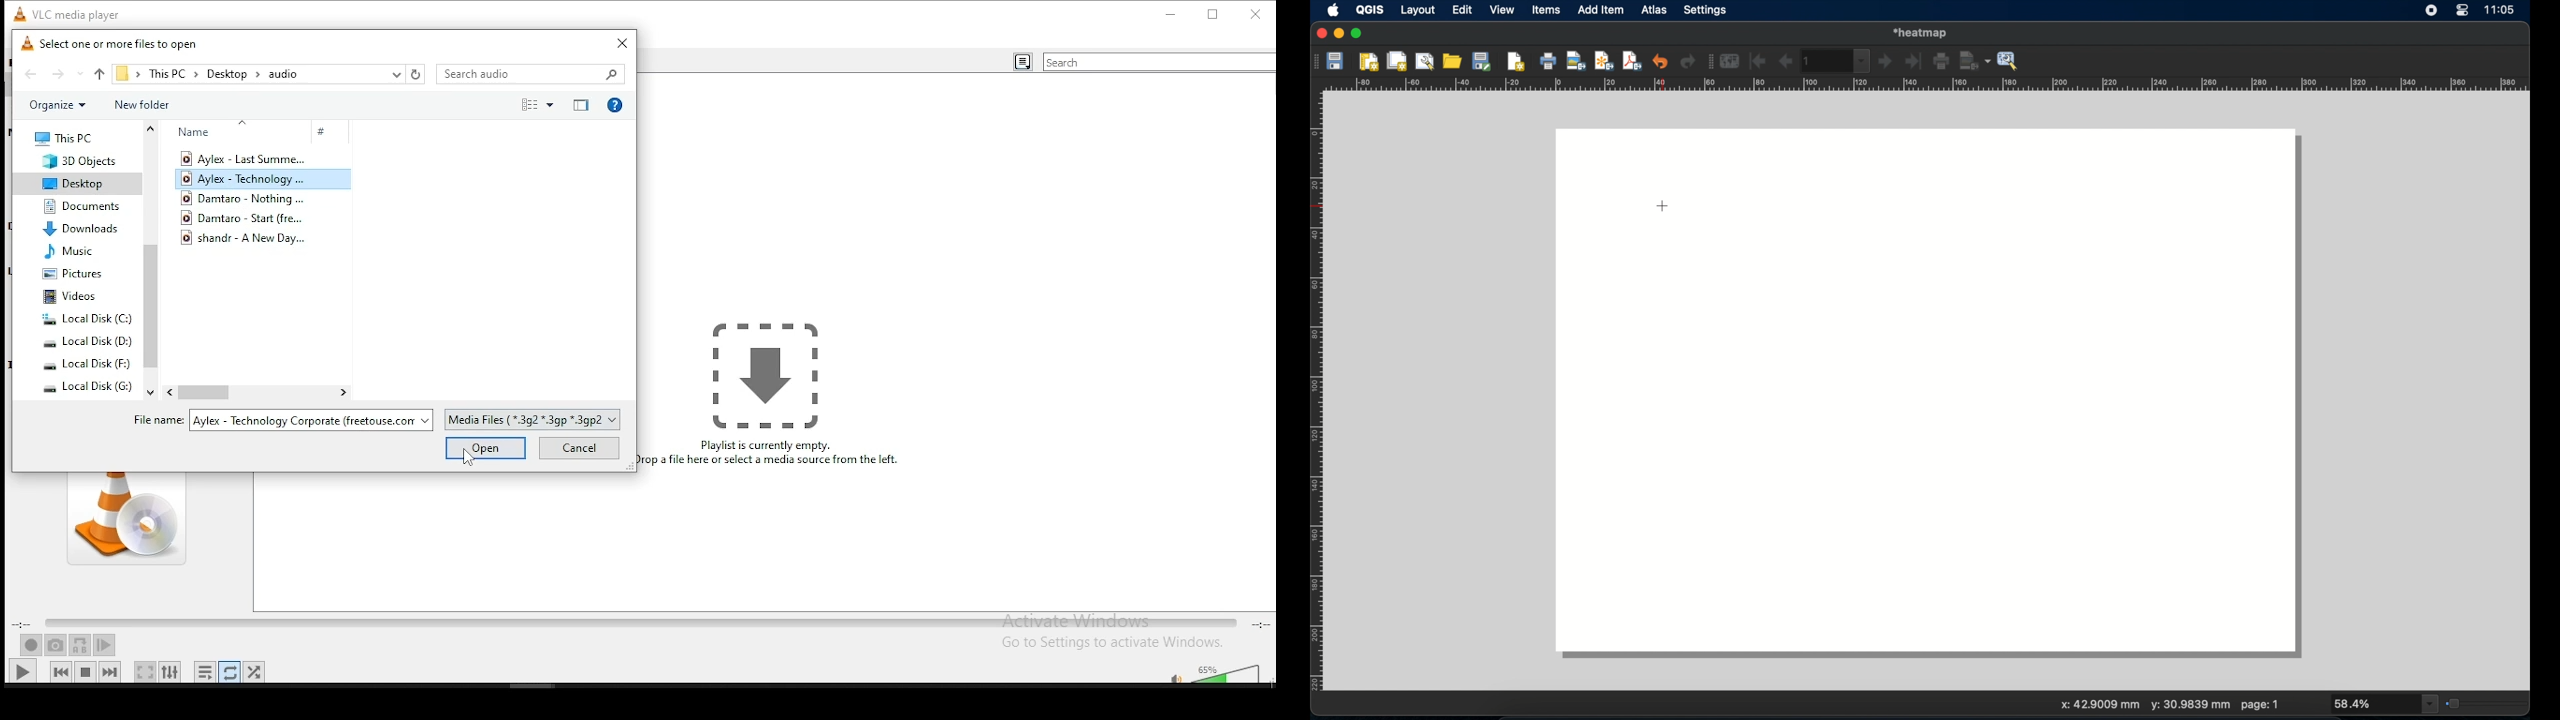  I want to click on get help, so click(616, 104).